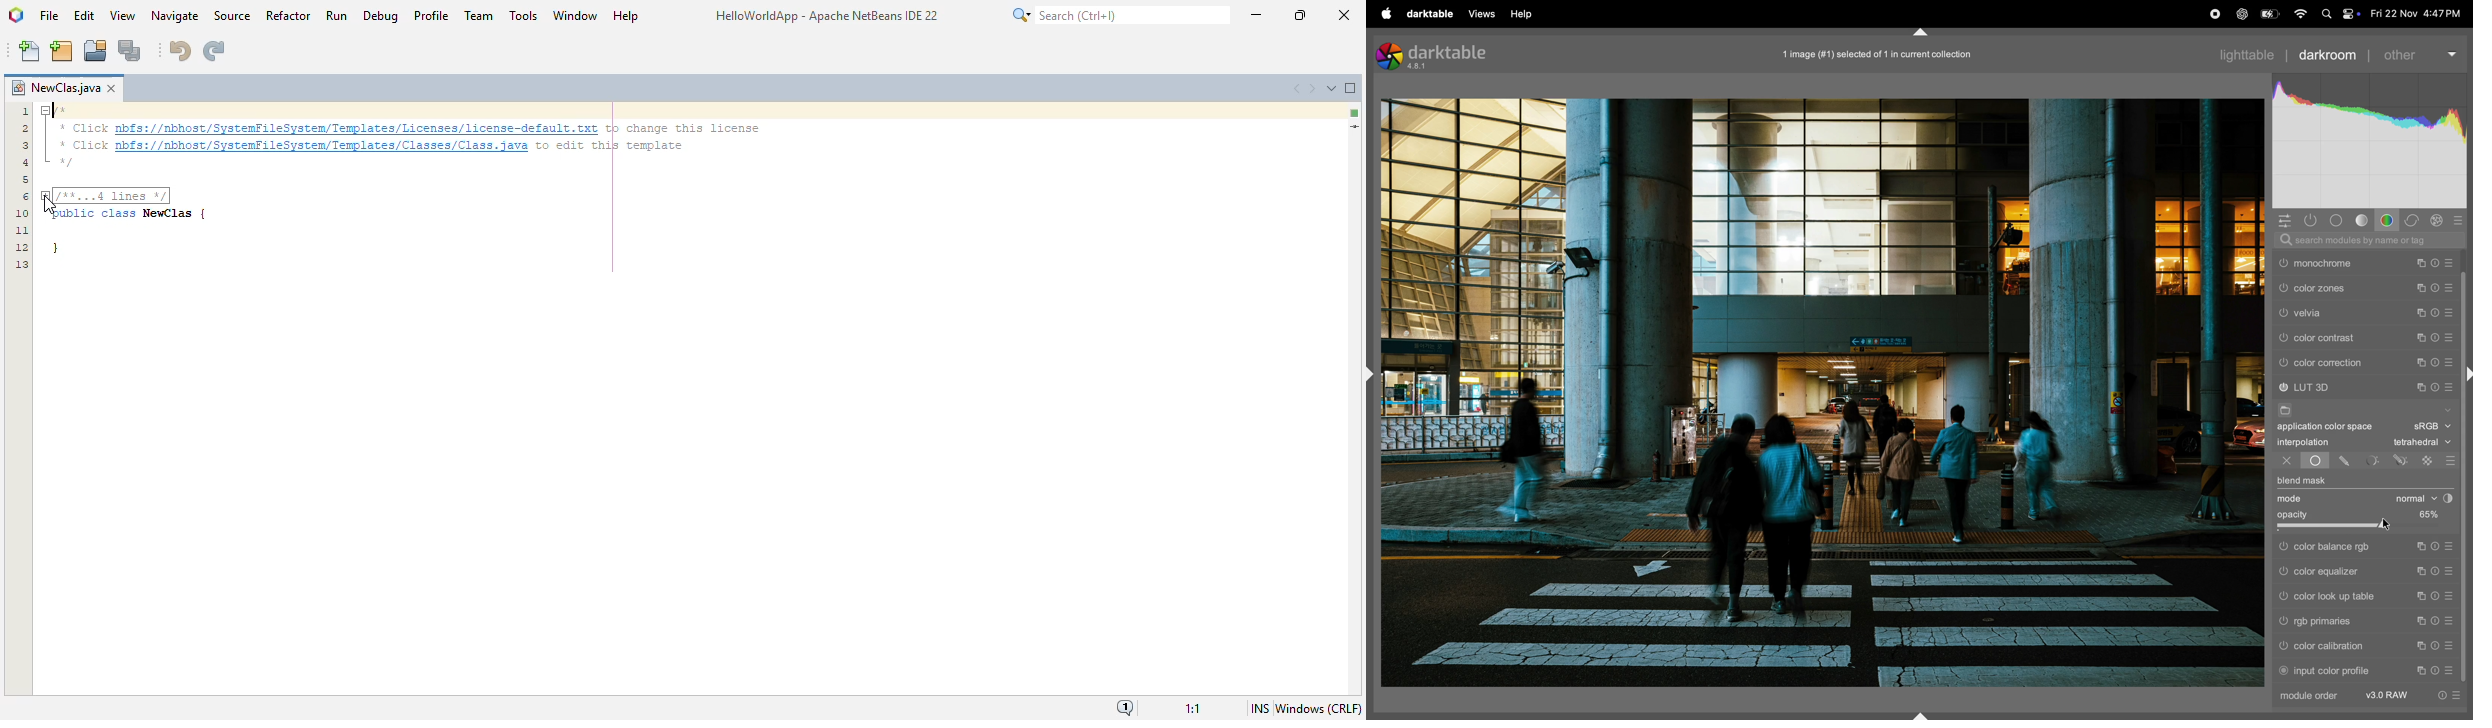 This screenshot has height=728, width=2492. What do you see at coordinates (2325, 13) in the screenshot?
I see `spotlight search` at bounding box center [2325, 13].